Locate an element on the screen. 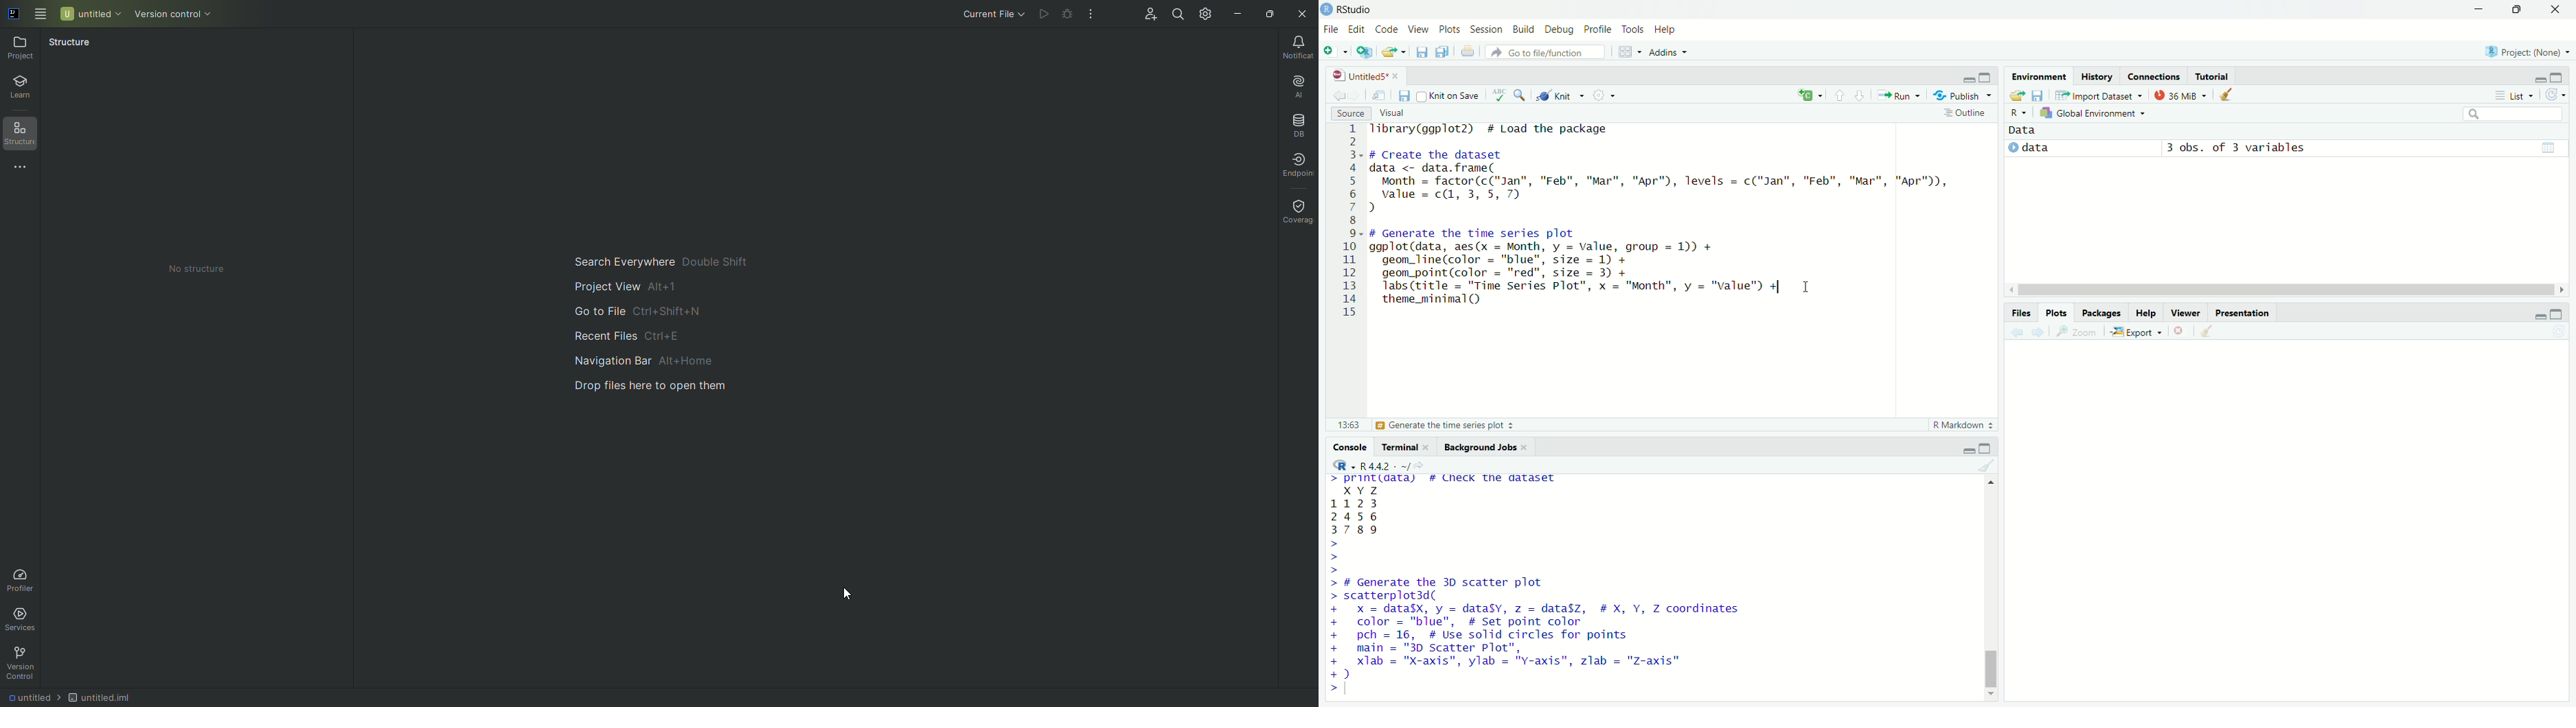  source is located at coordinates (1348, 113).